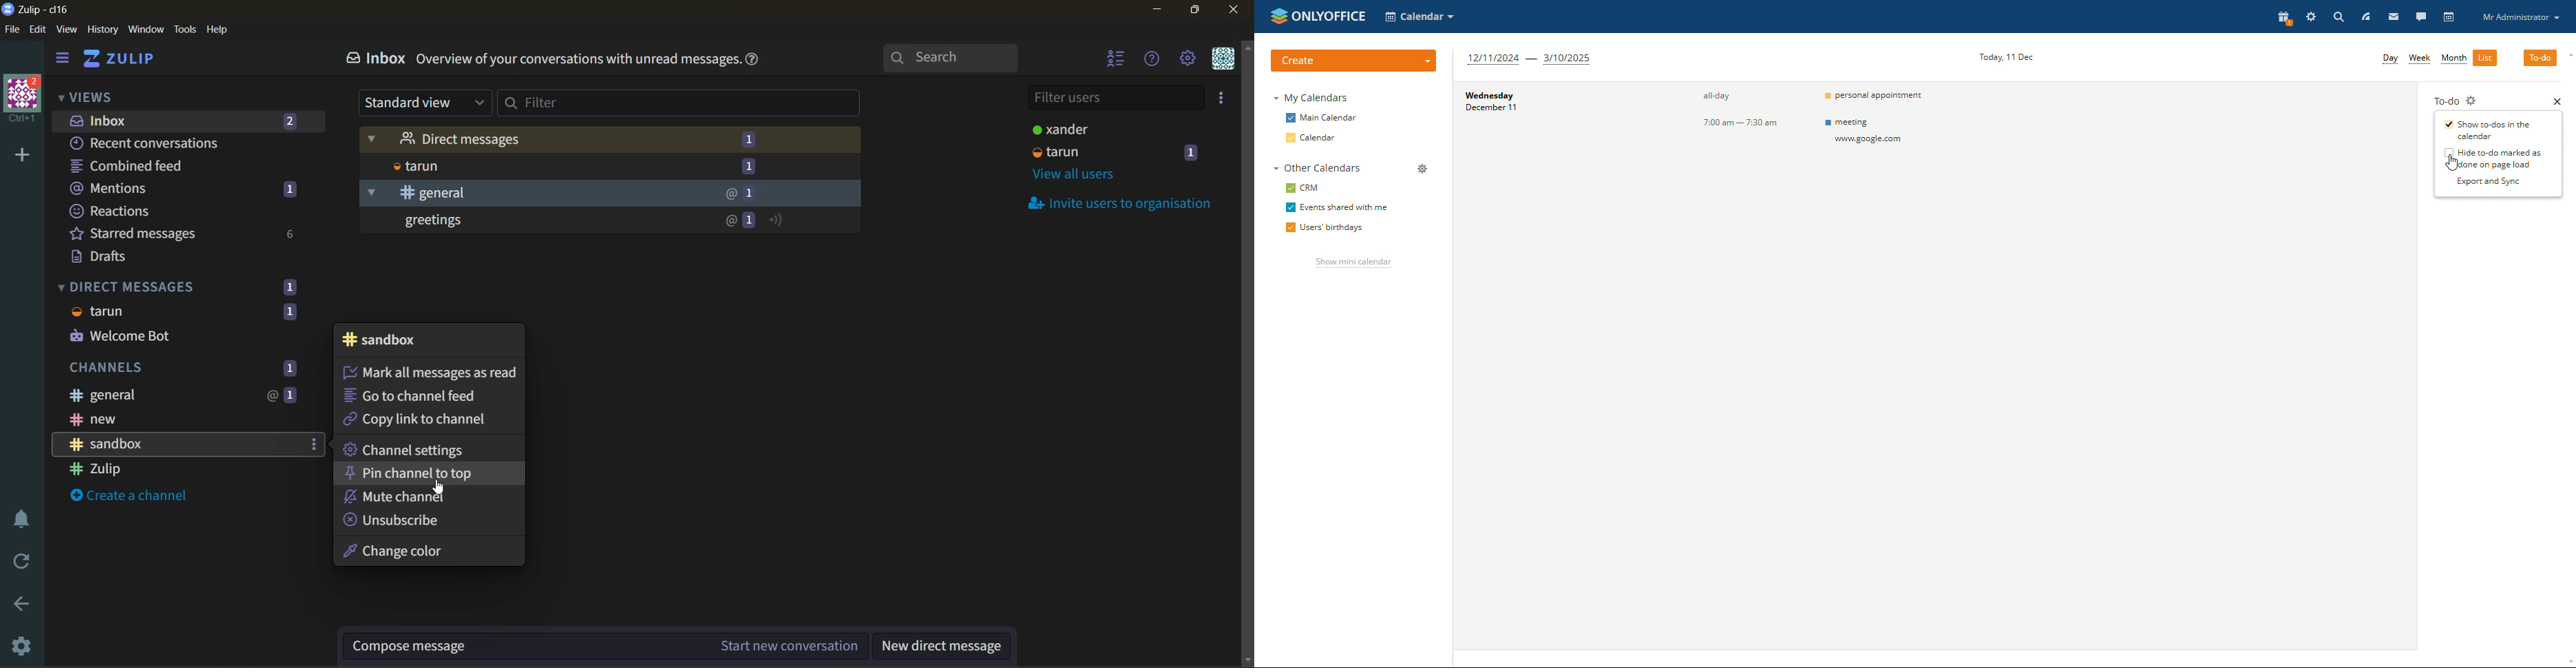  I want to click on unsubscribe, so click(404, 522).